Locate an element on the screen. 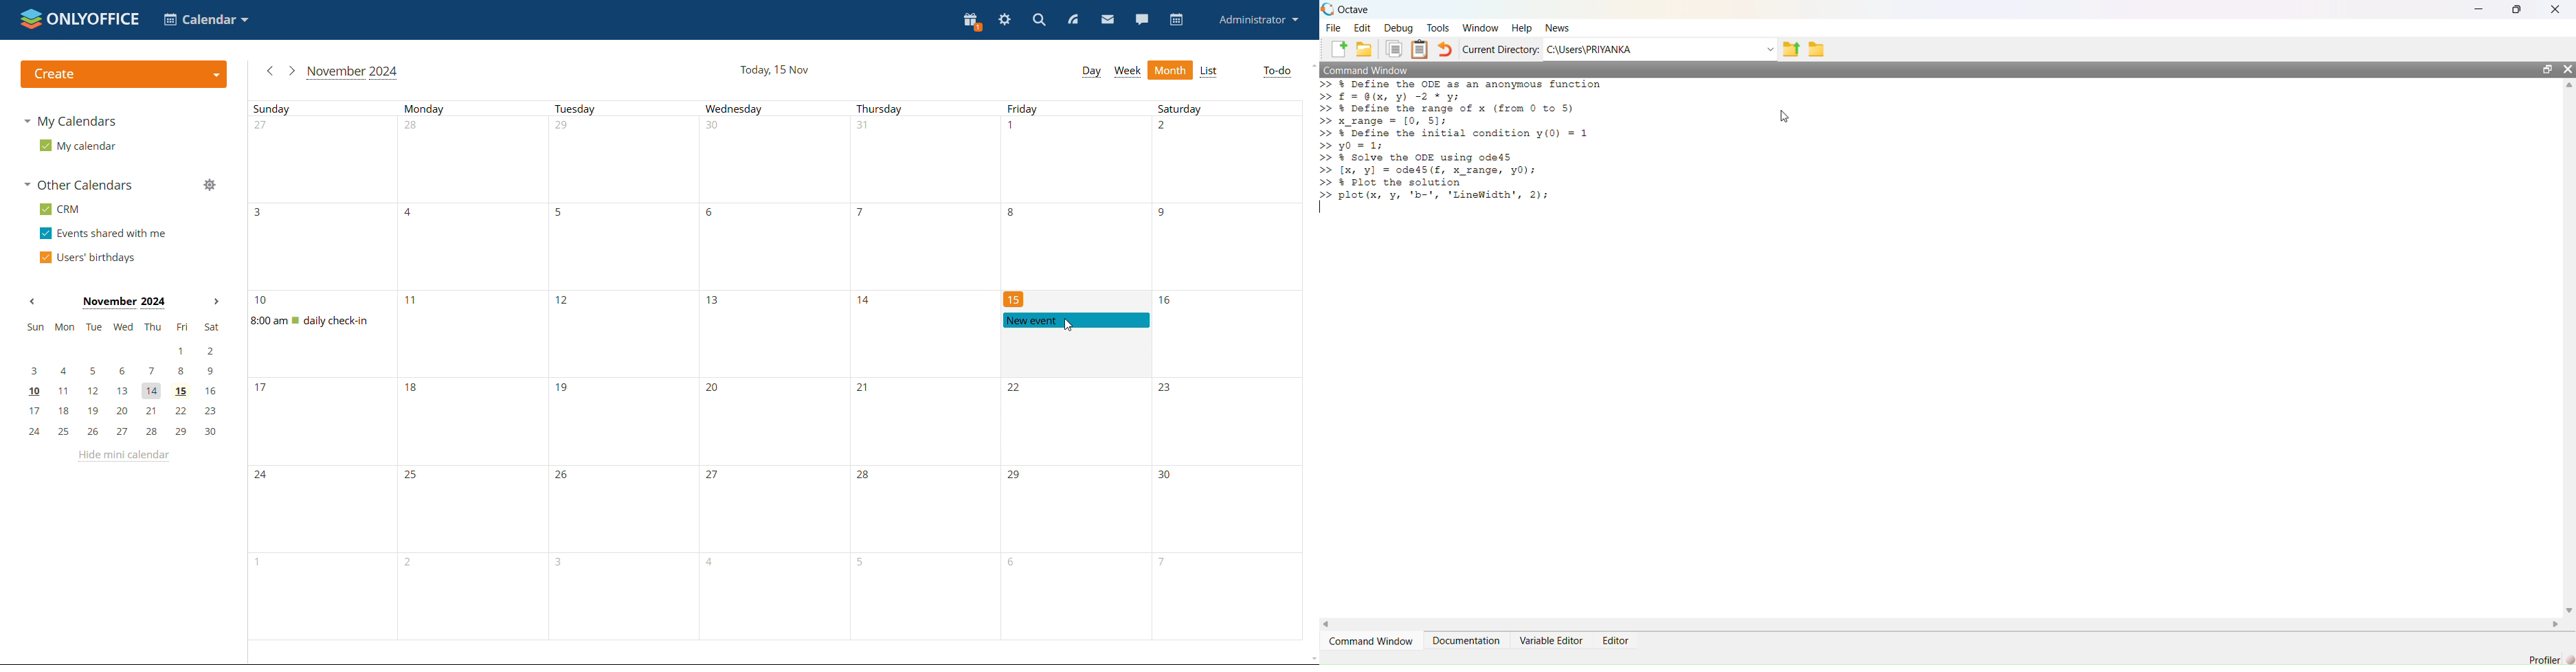 The height and width of the screenshot is (672, 2576). Undo is located at coordinates (1446, 49).